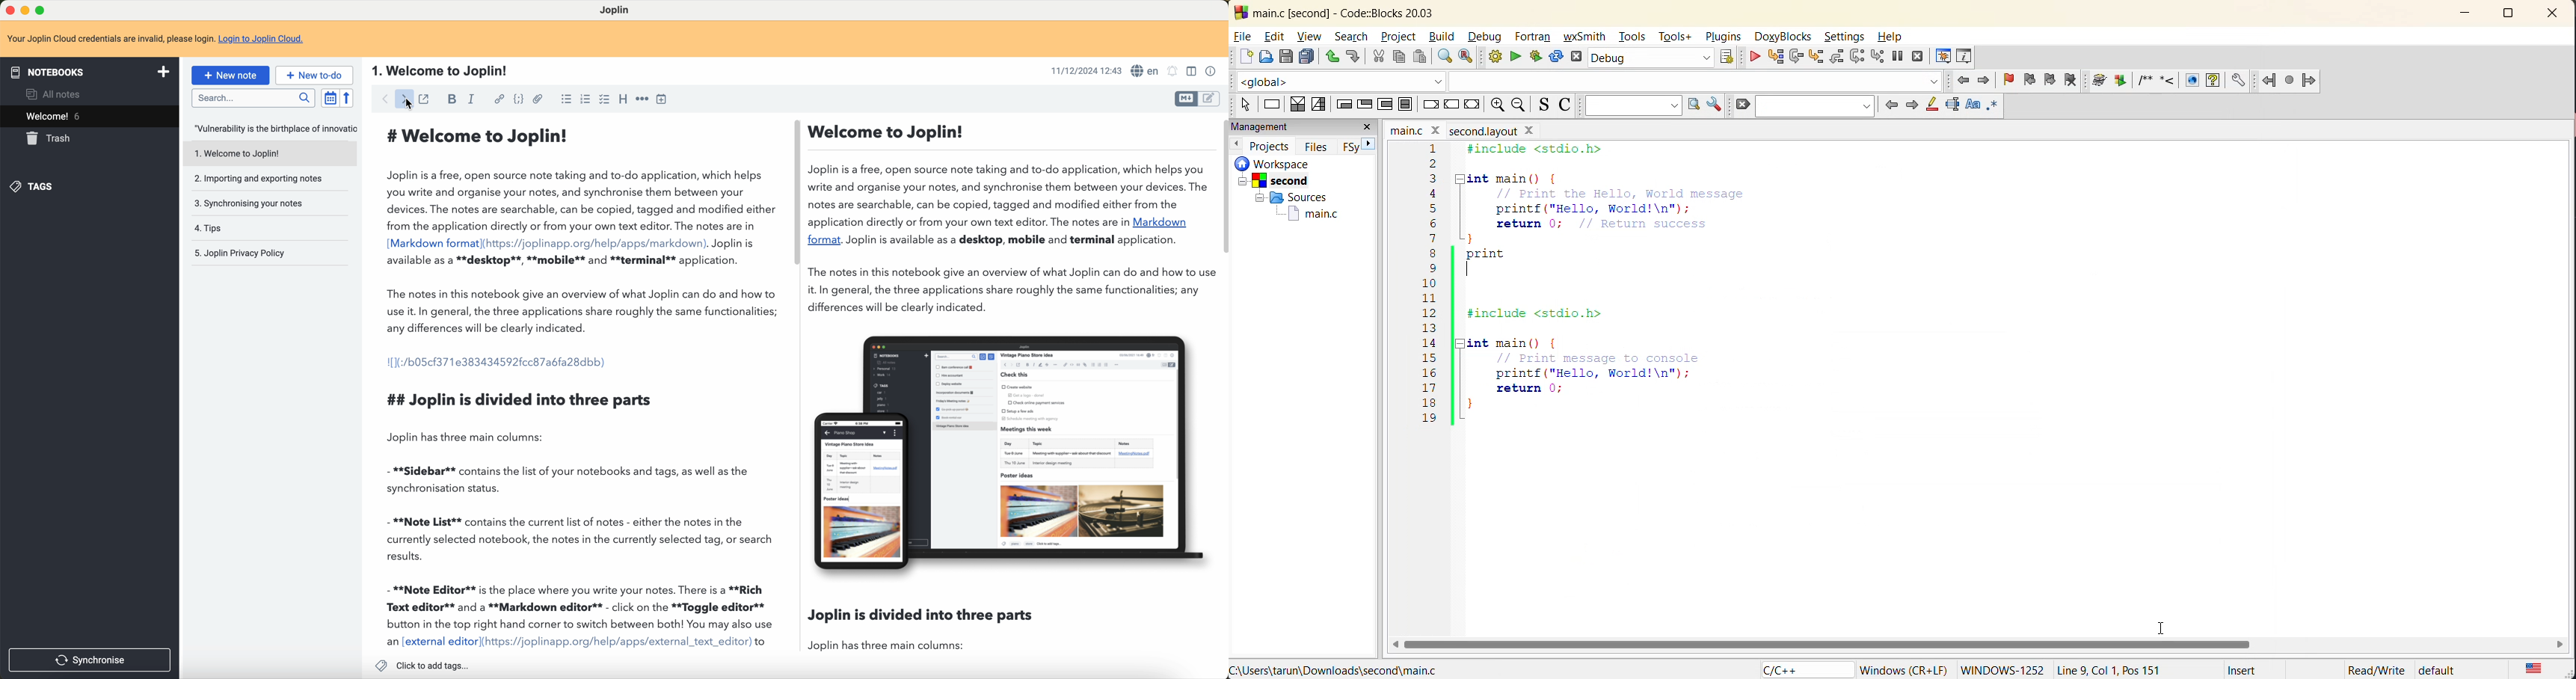  Describe the element at coordinates (348, 98) in the screenshot. I see `reverse sort order` at that location.